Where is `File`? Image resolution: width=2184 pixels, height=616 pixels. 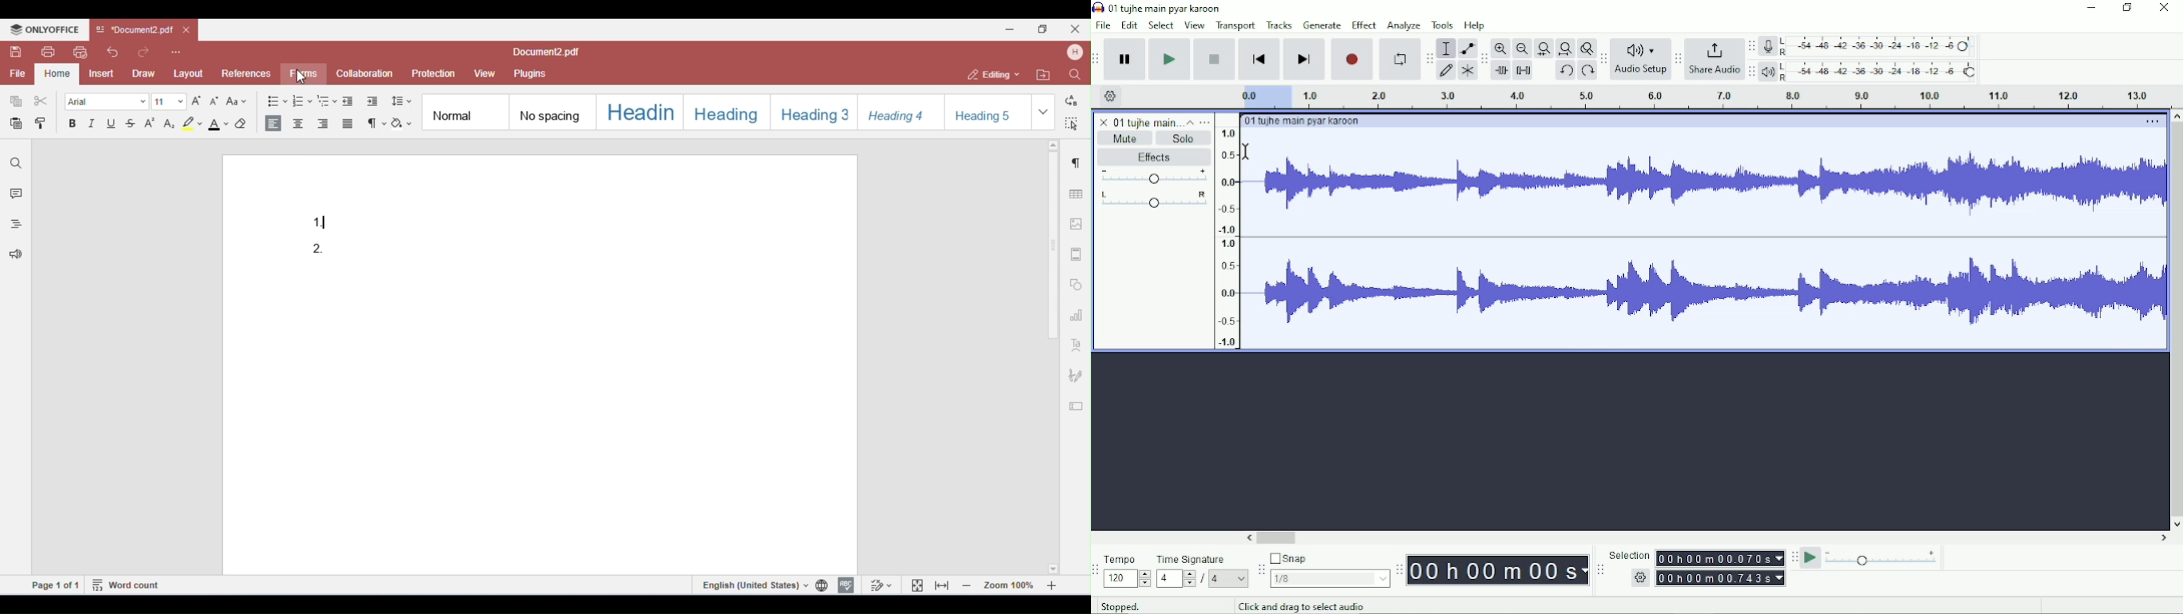 File is located at coordinates (1105, 25).